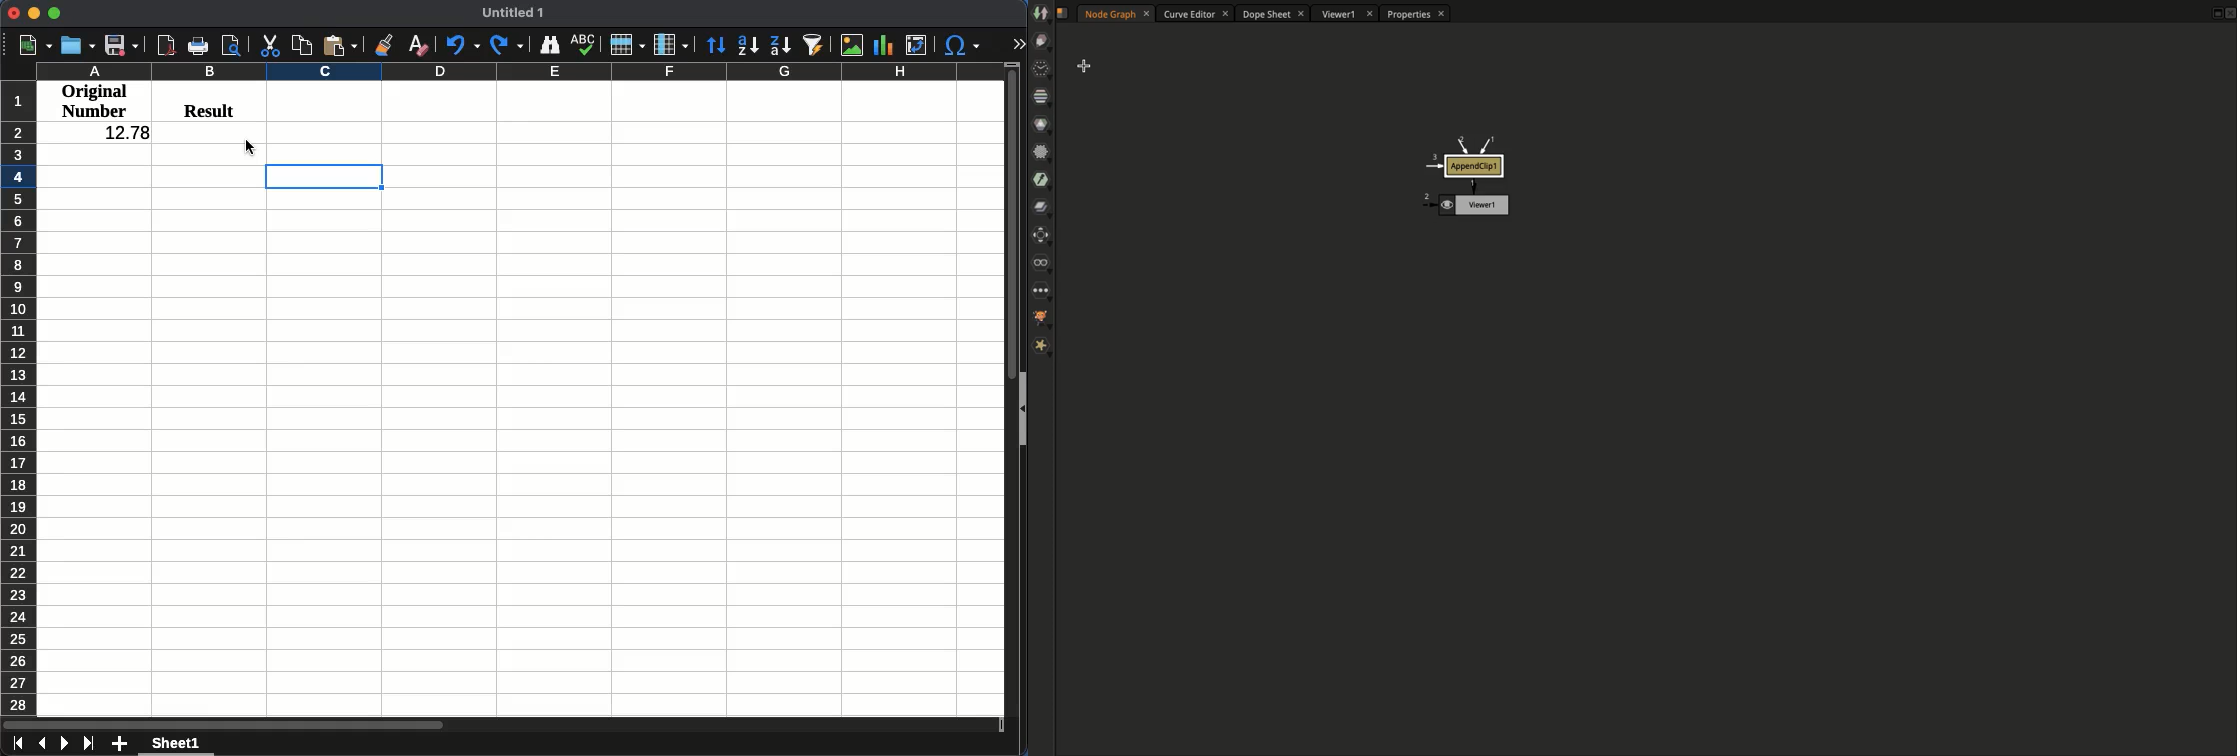  I want to click on spelling check, so click(586, 42).